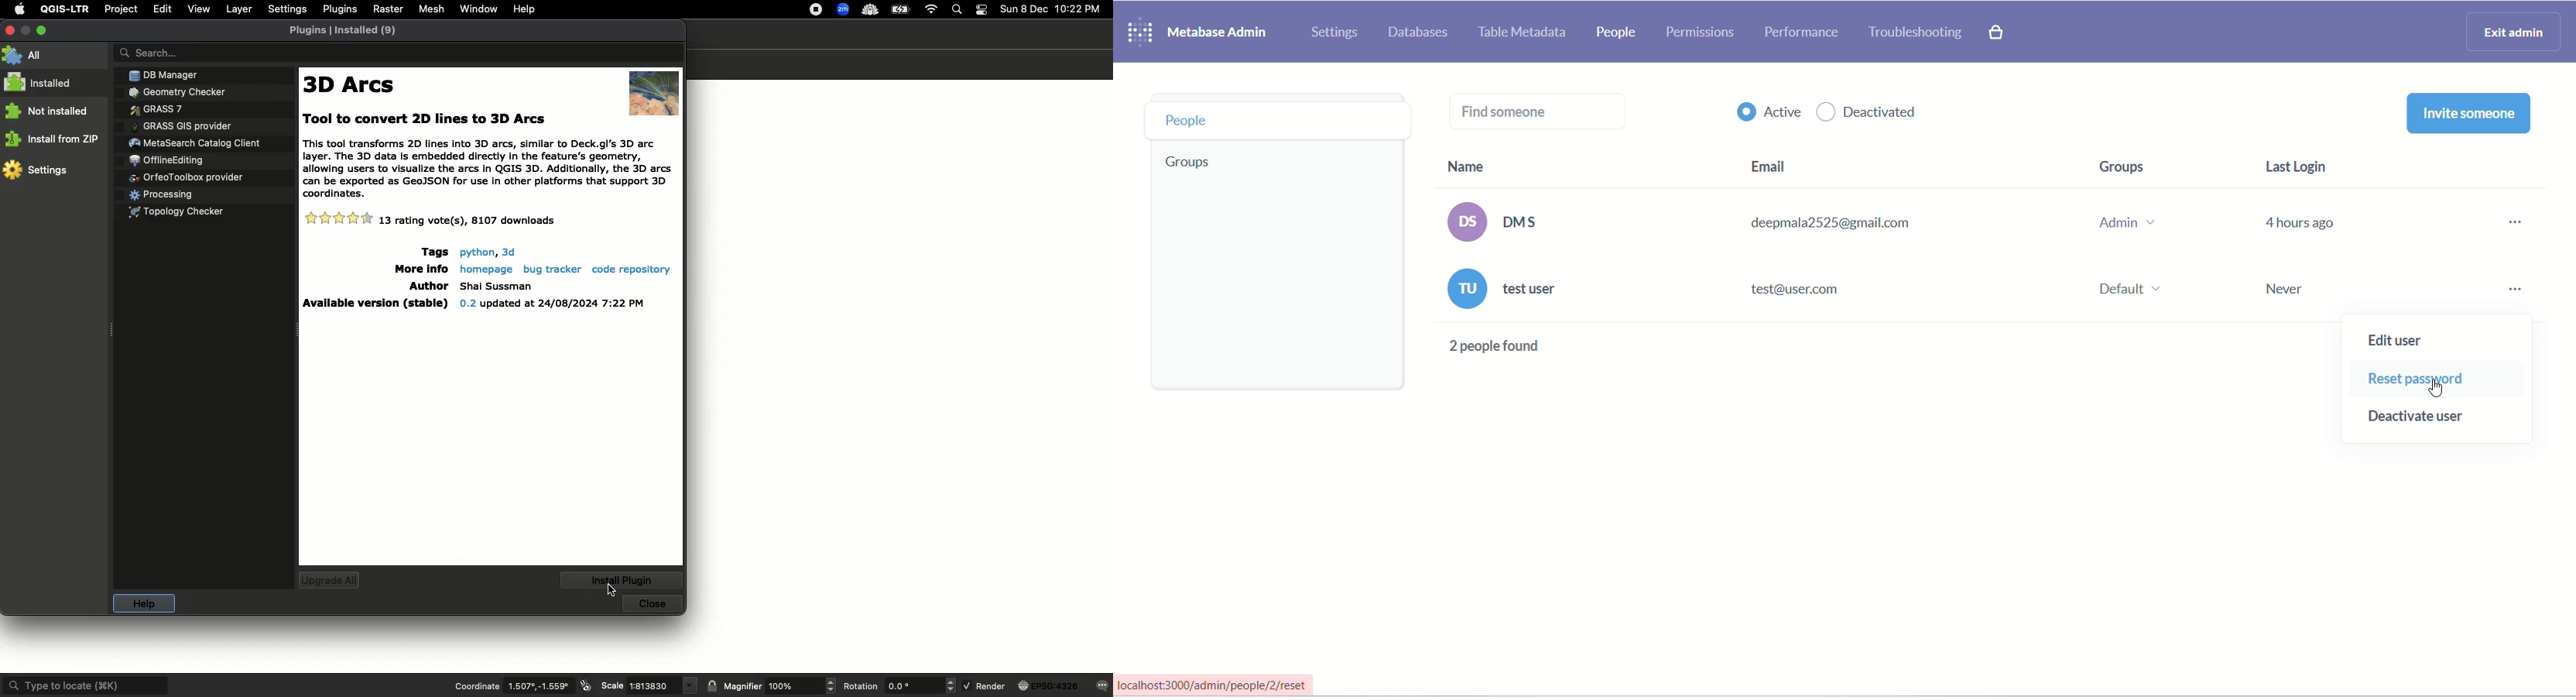  Describe the element at coordinates (330, 581) in the screenshot. I see `Upgrade all` at that location.